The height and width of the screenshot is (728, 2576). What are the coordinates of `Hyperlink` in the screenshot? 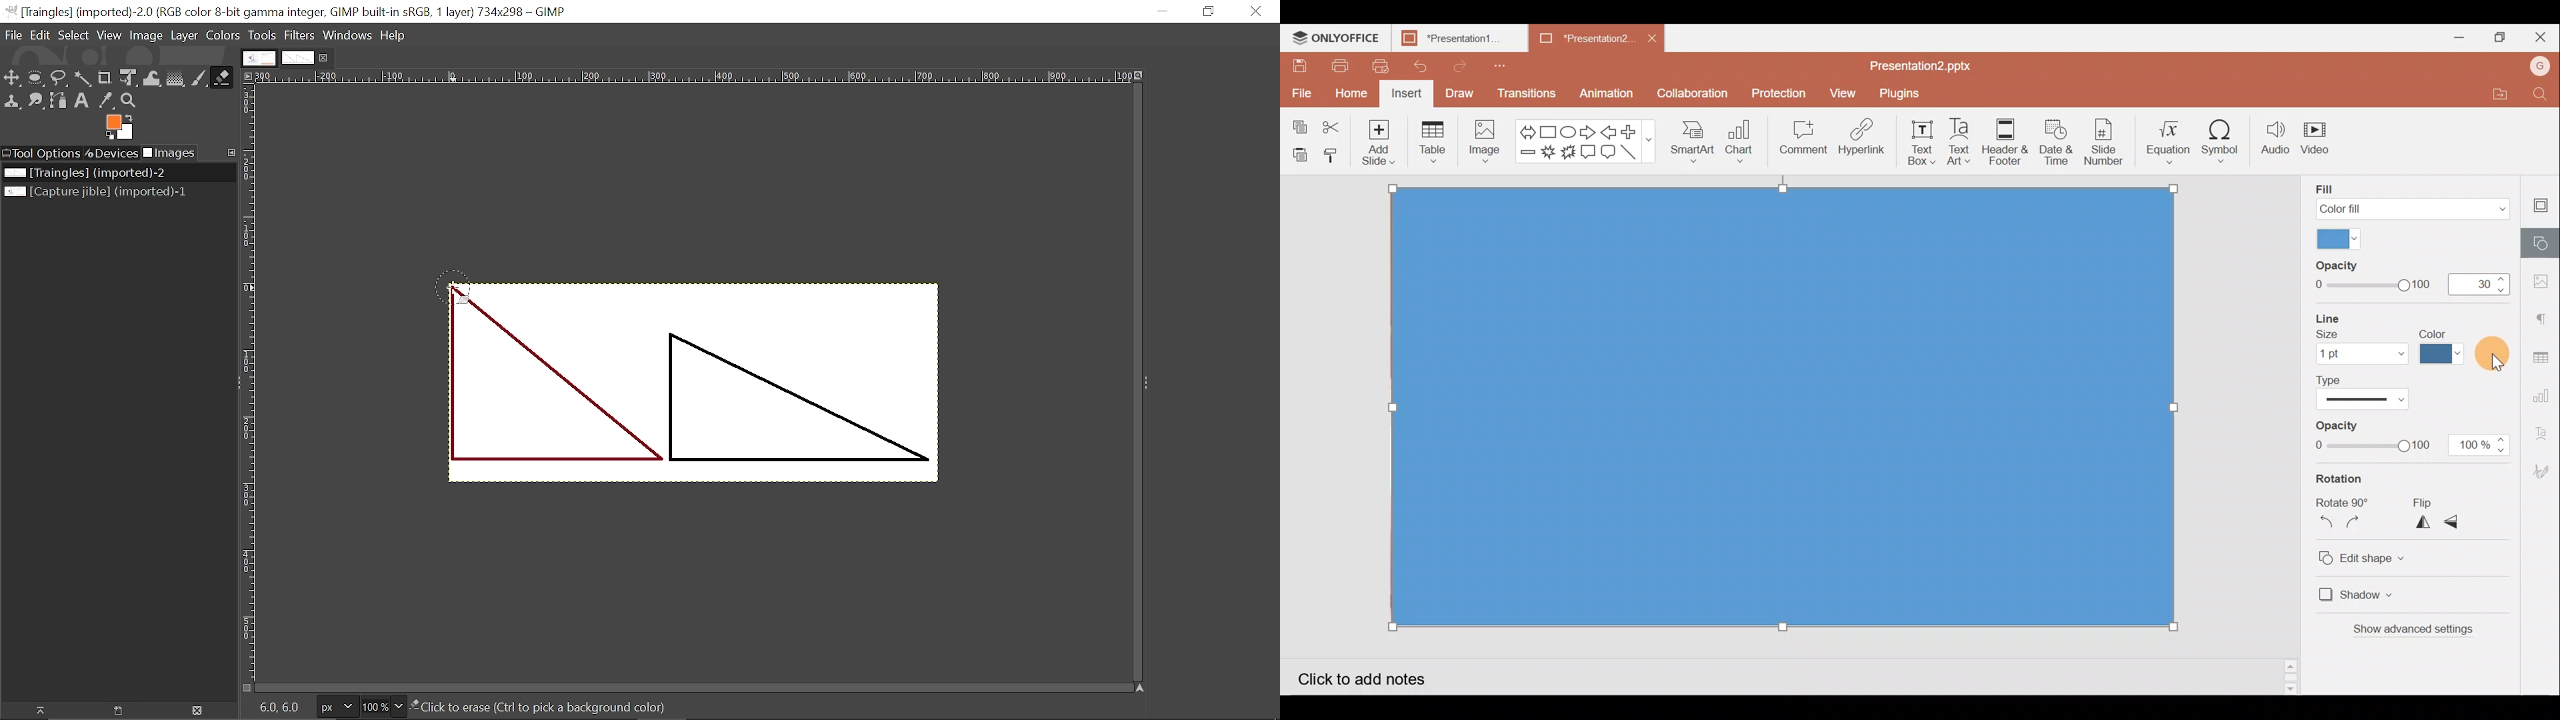 It's located at (1857, 139).